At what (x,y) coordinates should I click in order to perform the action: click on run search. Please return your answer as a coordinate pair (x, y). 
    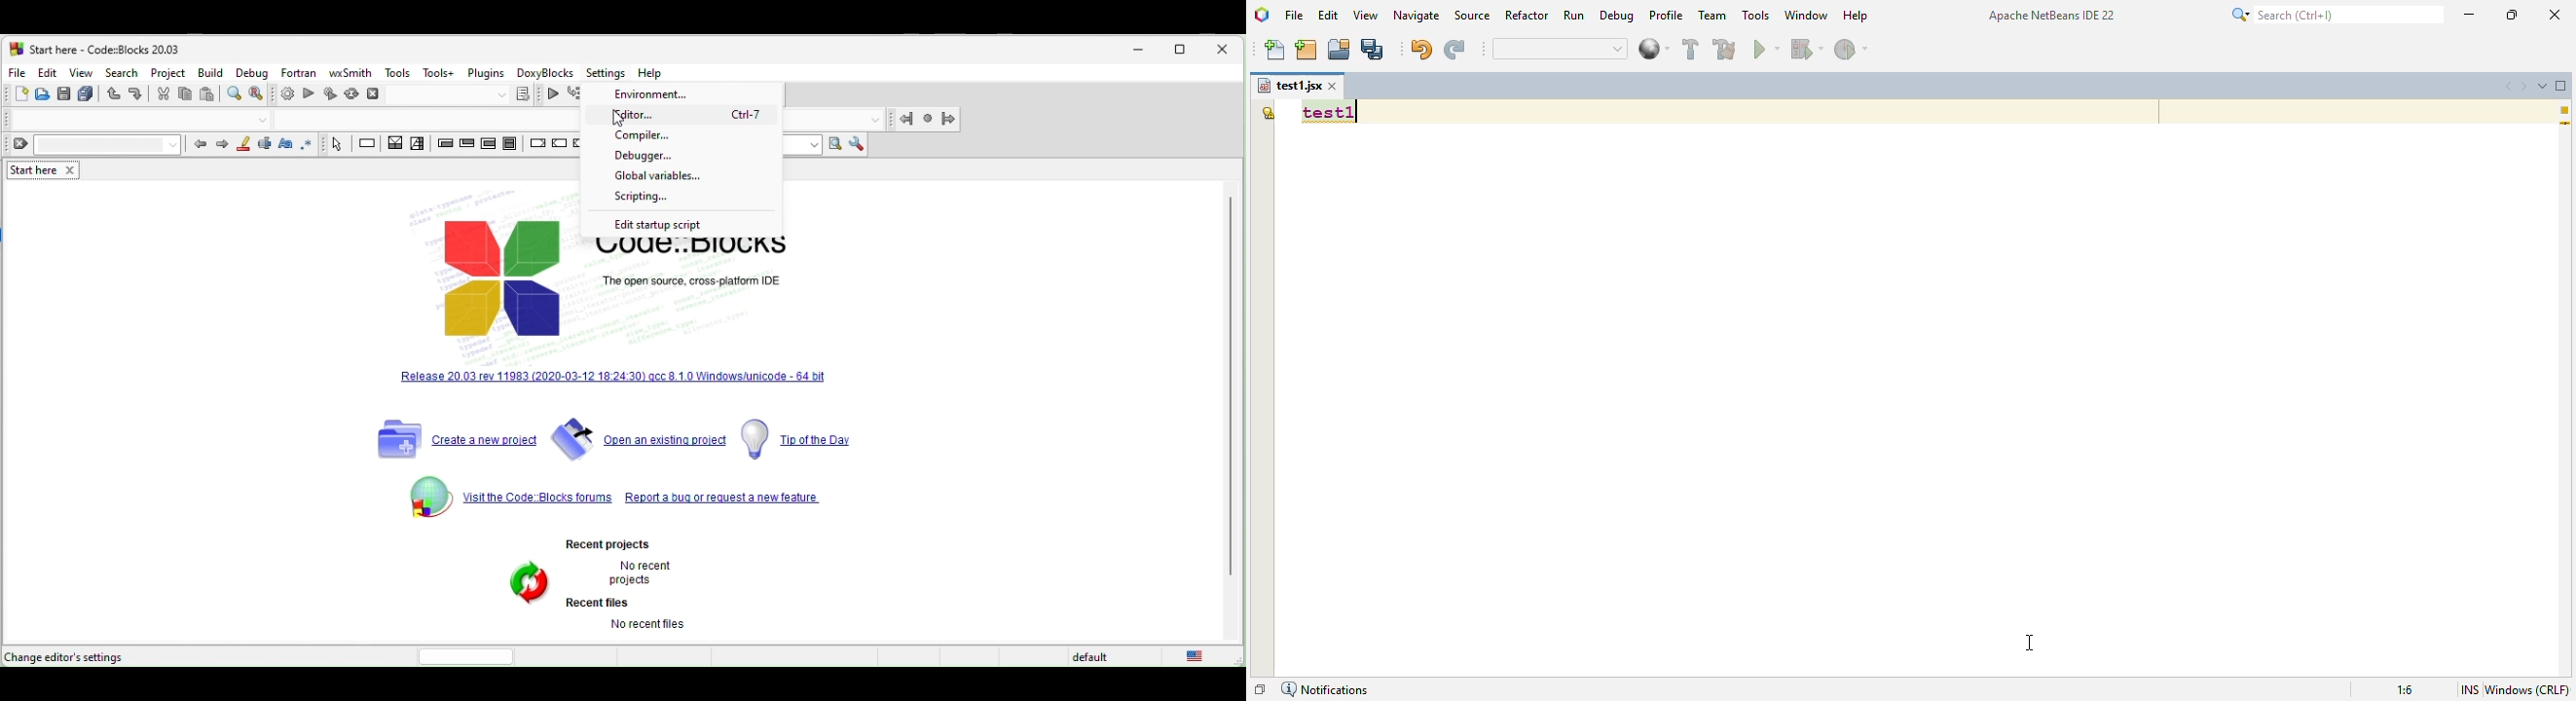
    Looking at the image, I should click on (835, 145).